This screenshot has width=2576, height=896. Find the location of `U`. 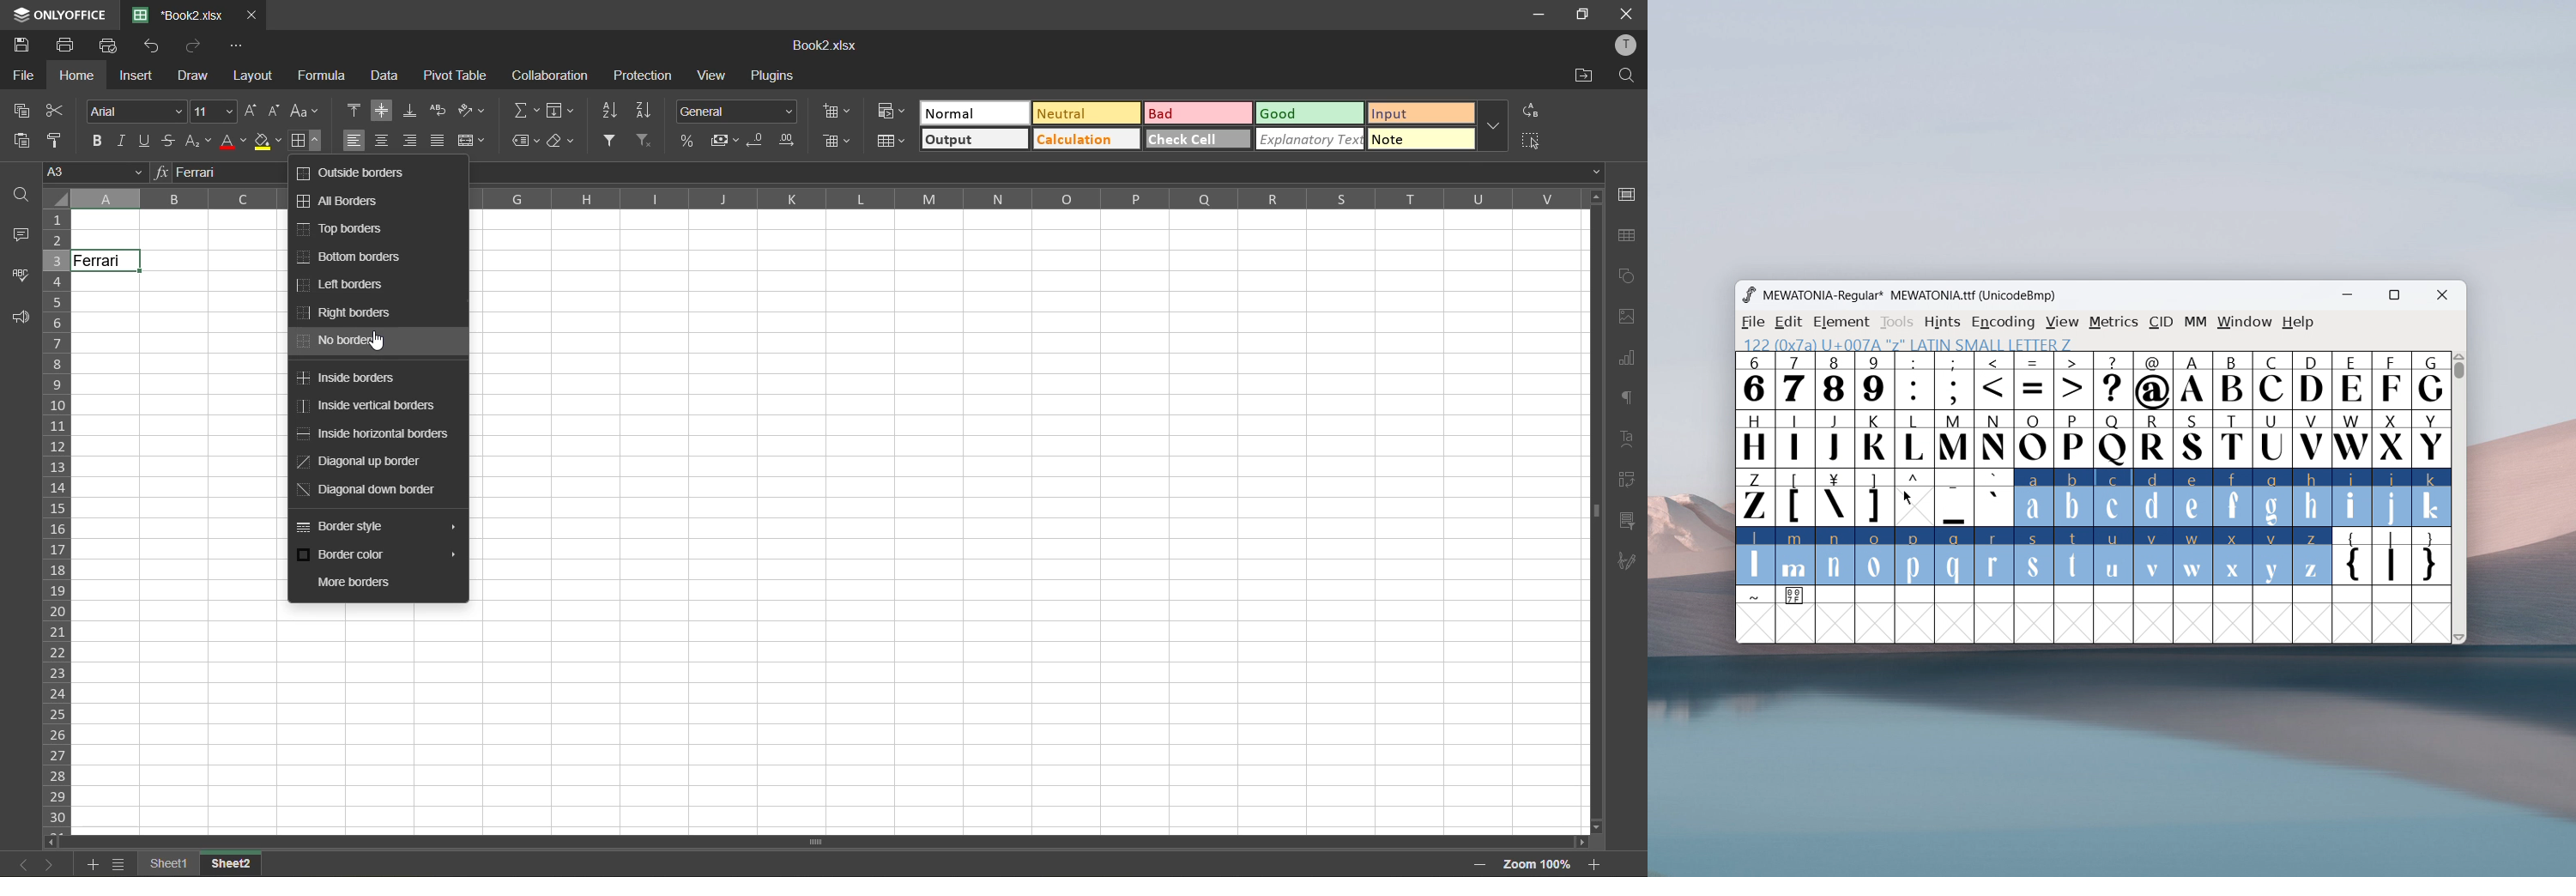

U is located at coordinates (2273, 438).